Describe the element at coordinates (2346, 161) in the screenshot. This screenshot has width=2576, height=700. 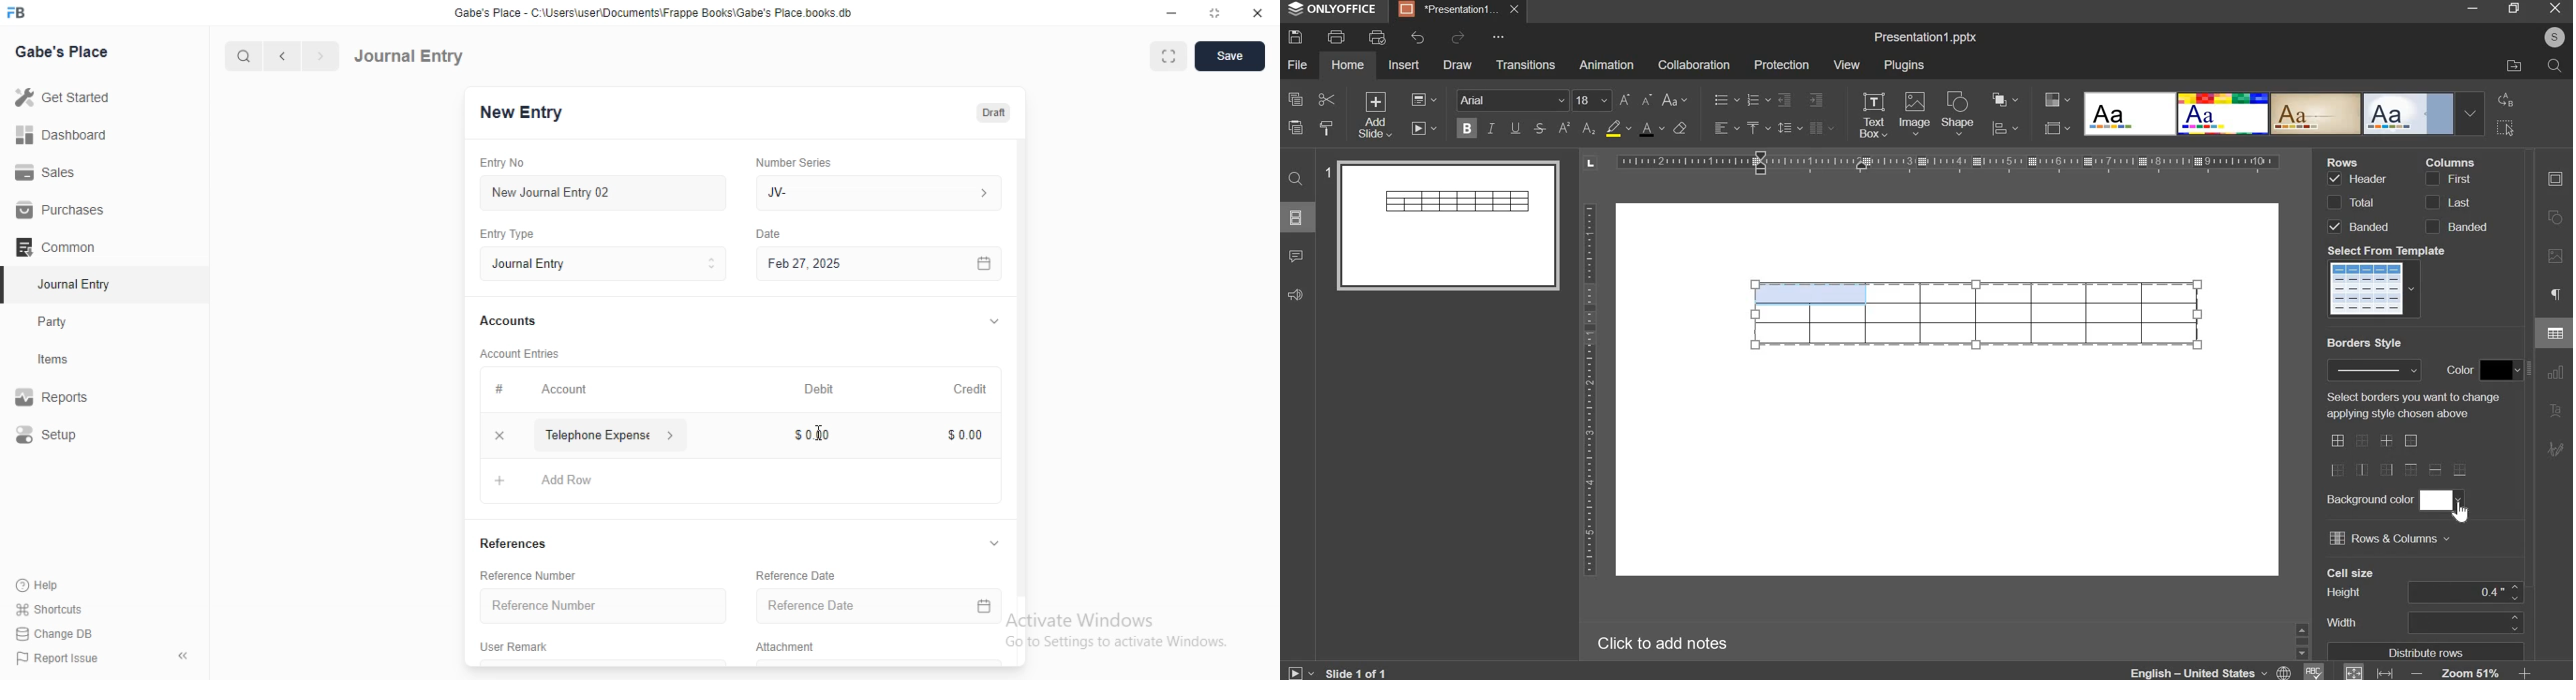
I see `Rows` at that location.